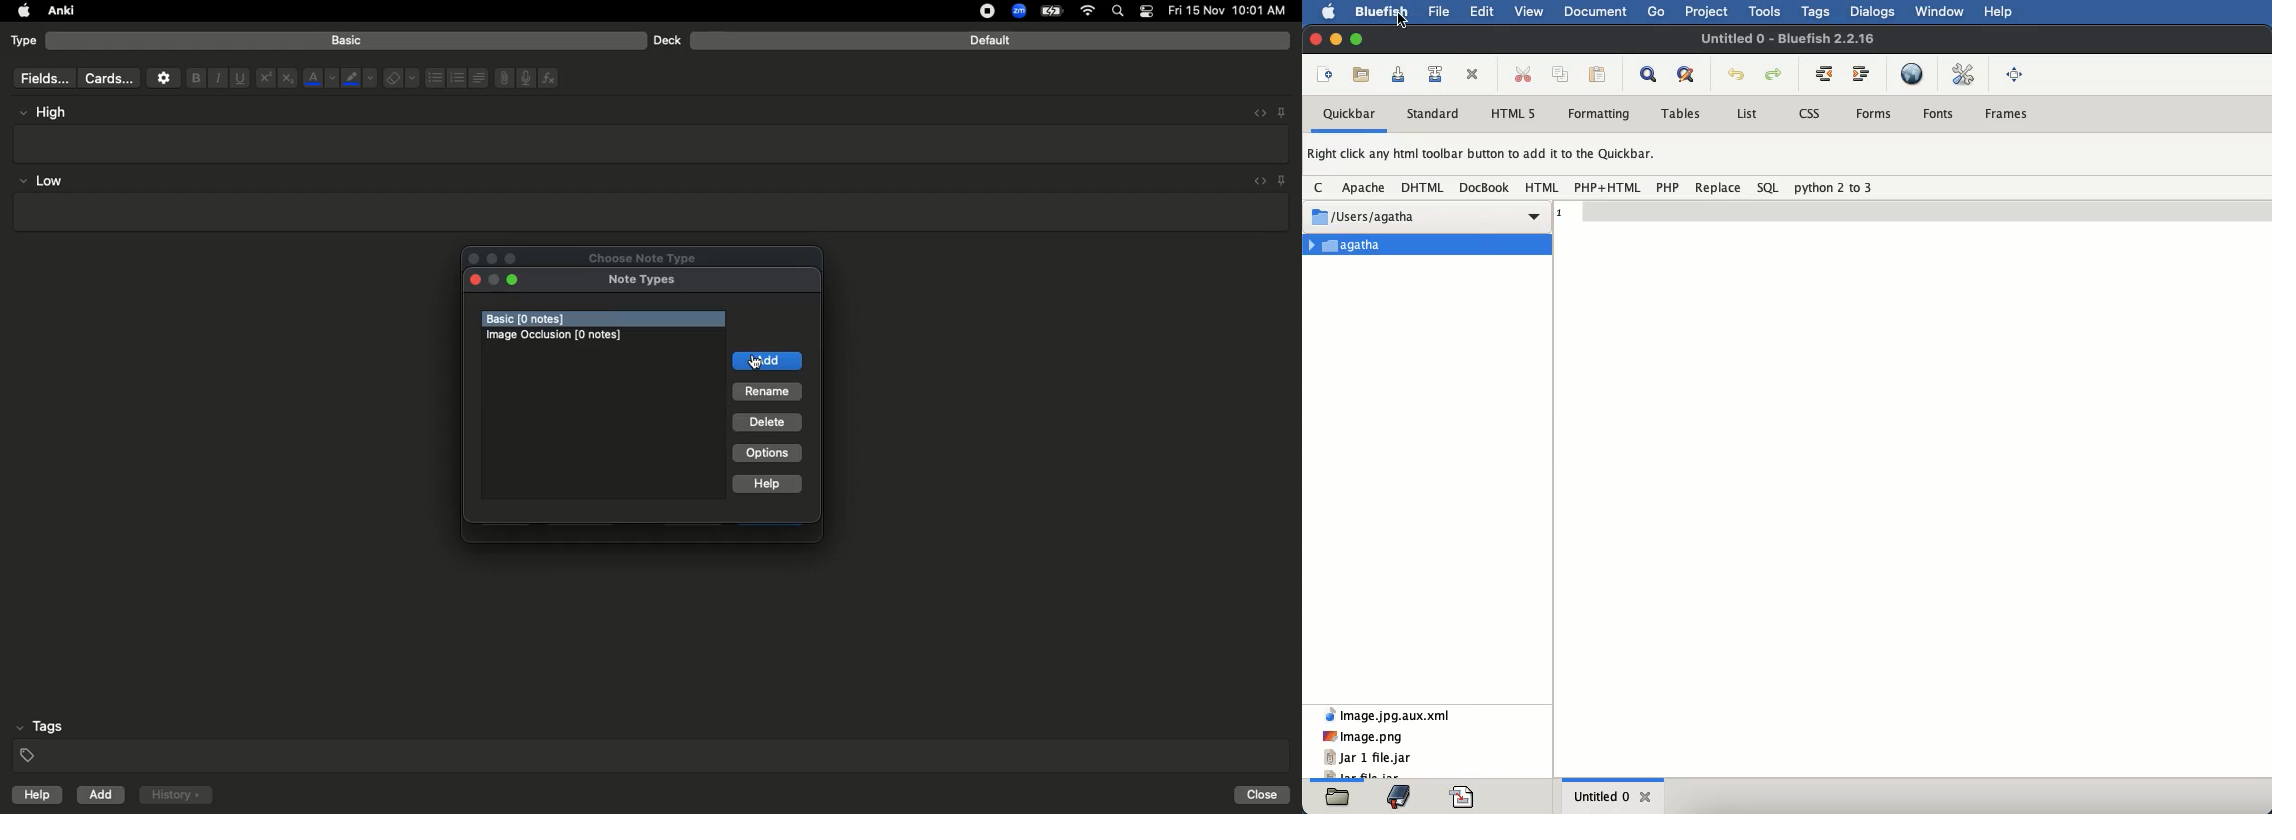 This screenshot has width=2296, height=840. I want to click on File, so click(501, 78).